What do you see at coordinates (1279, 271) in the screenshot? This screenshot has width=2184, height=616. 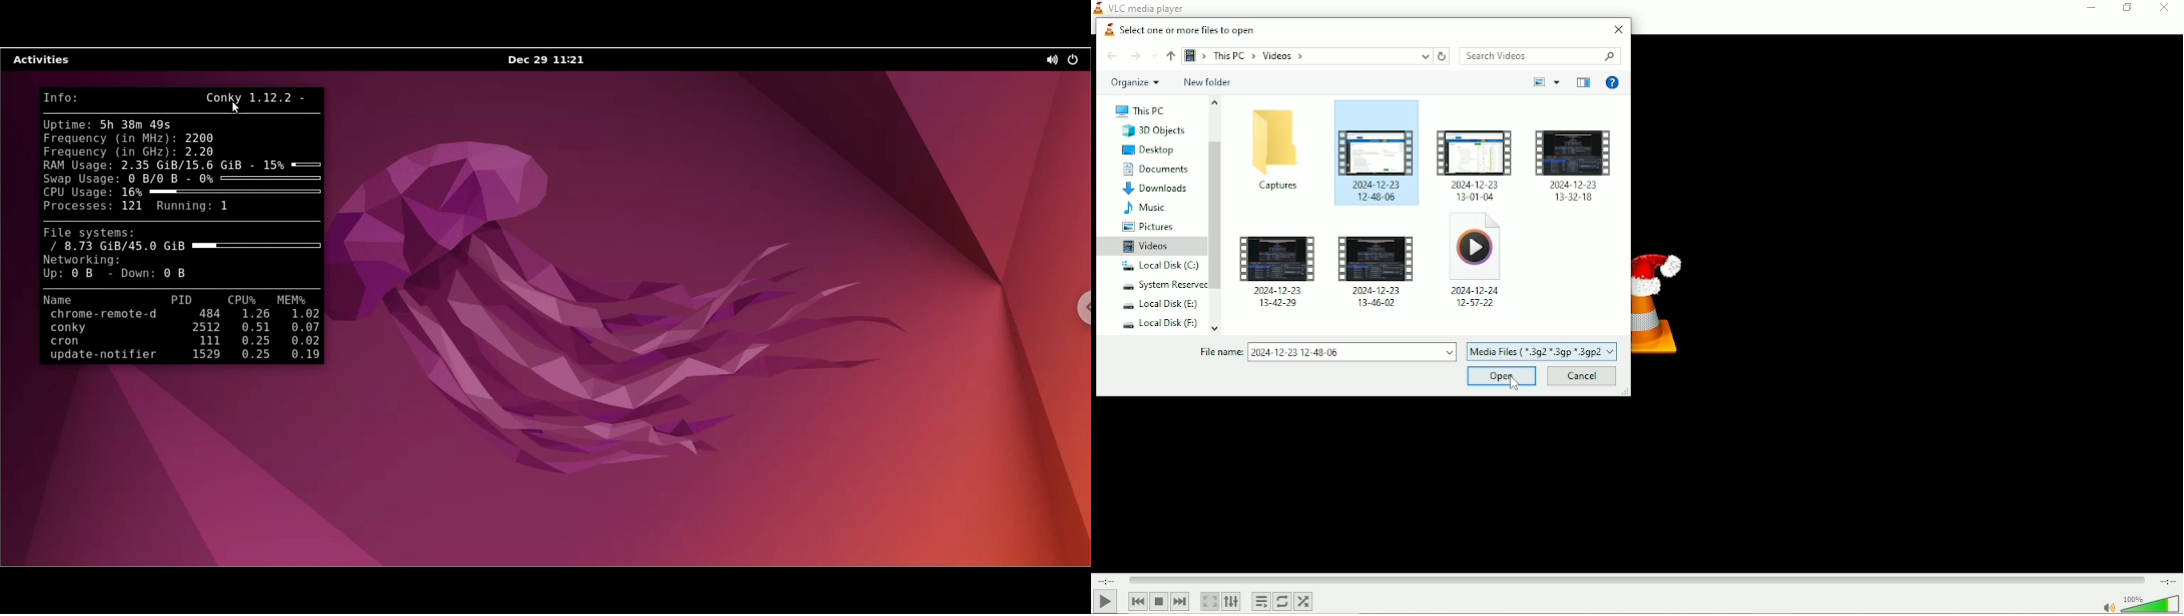 I see `video` at bounding box center [1279, 271].